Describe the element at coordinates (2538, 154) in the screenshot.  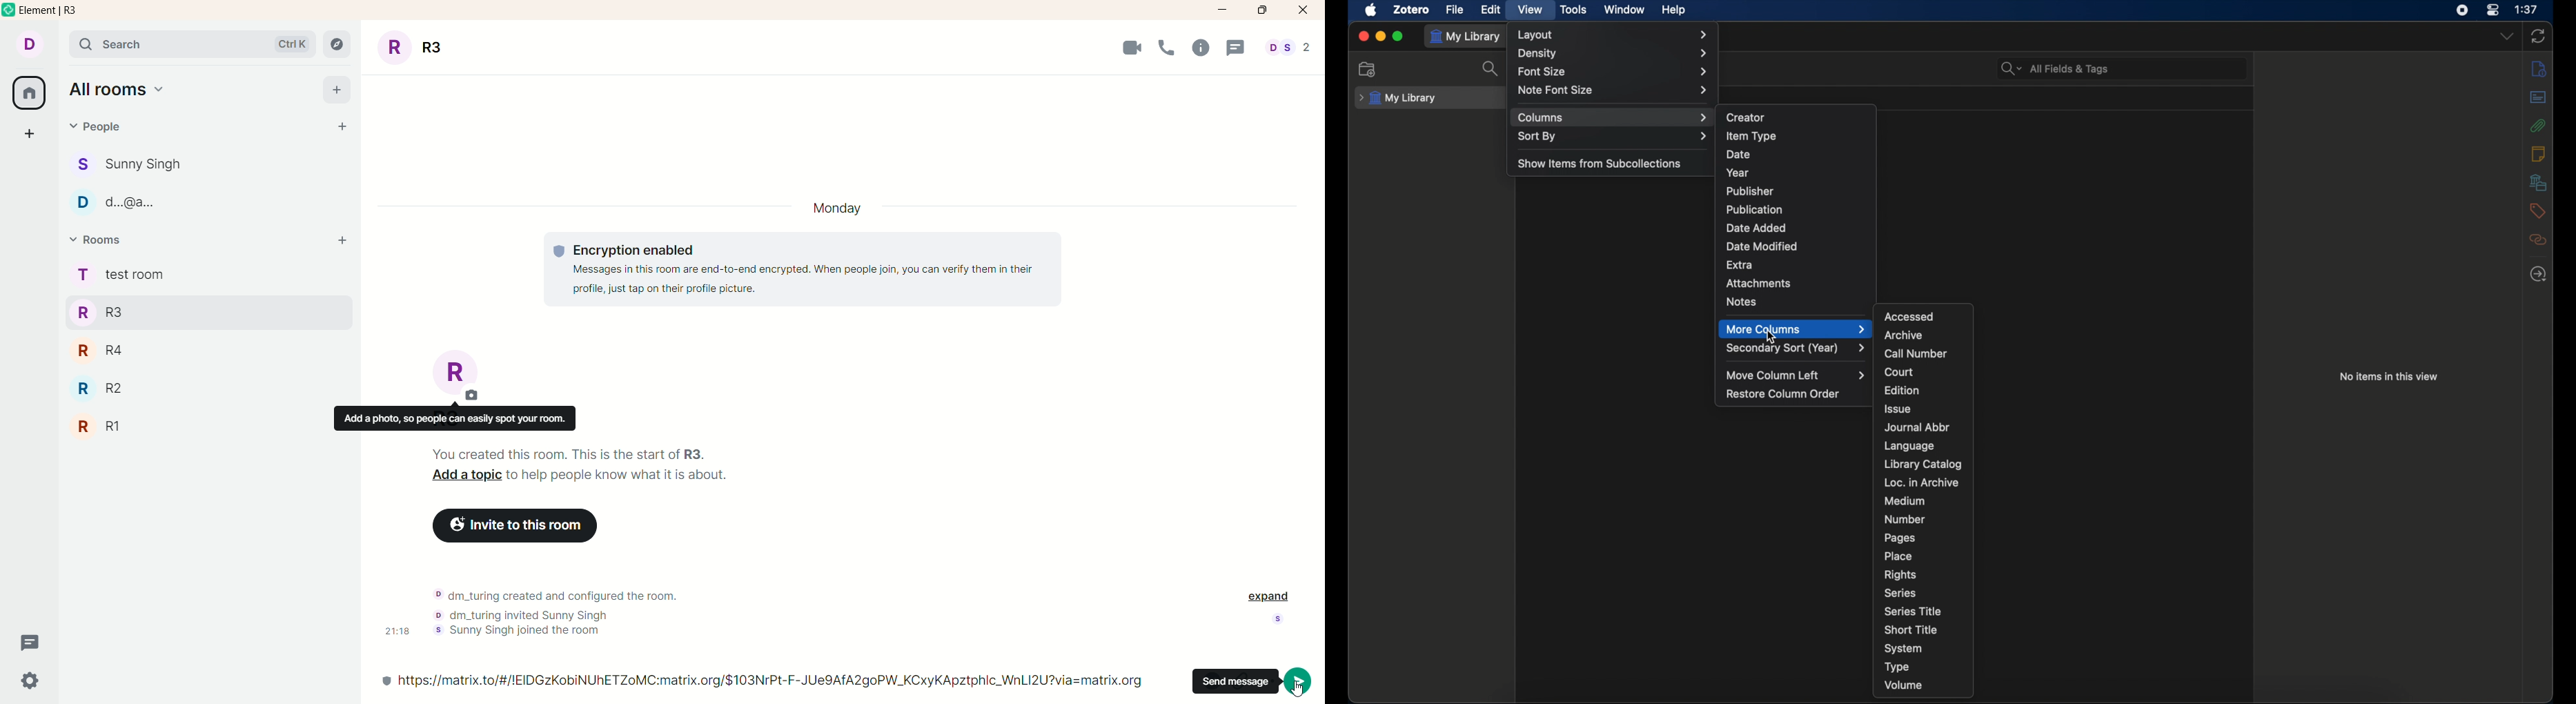
I see `notes` at that location.